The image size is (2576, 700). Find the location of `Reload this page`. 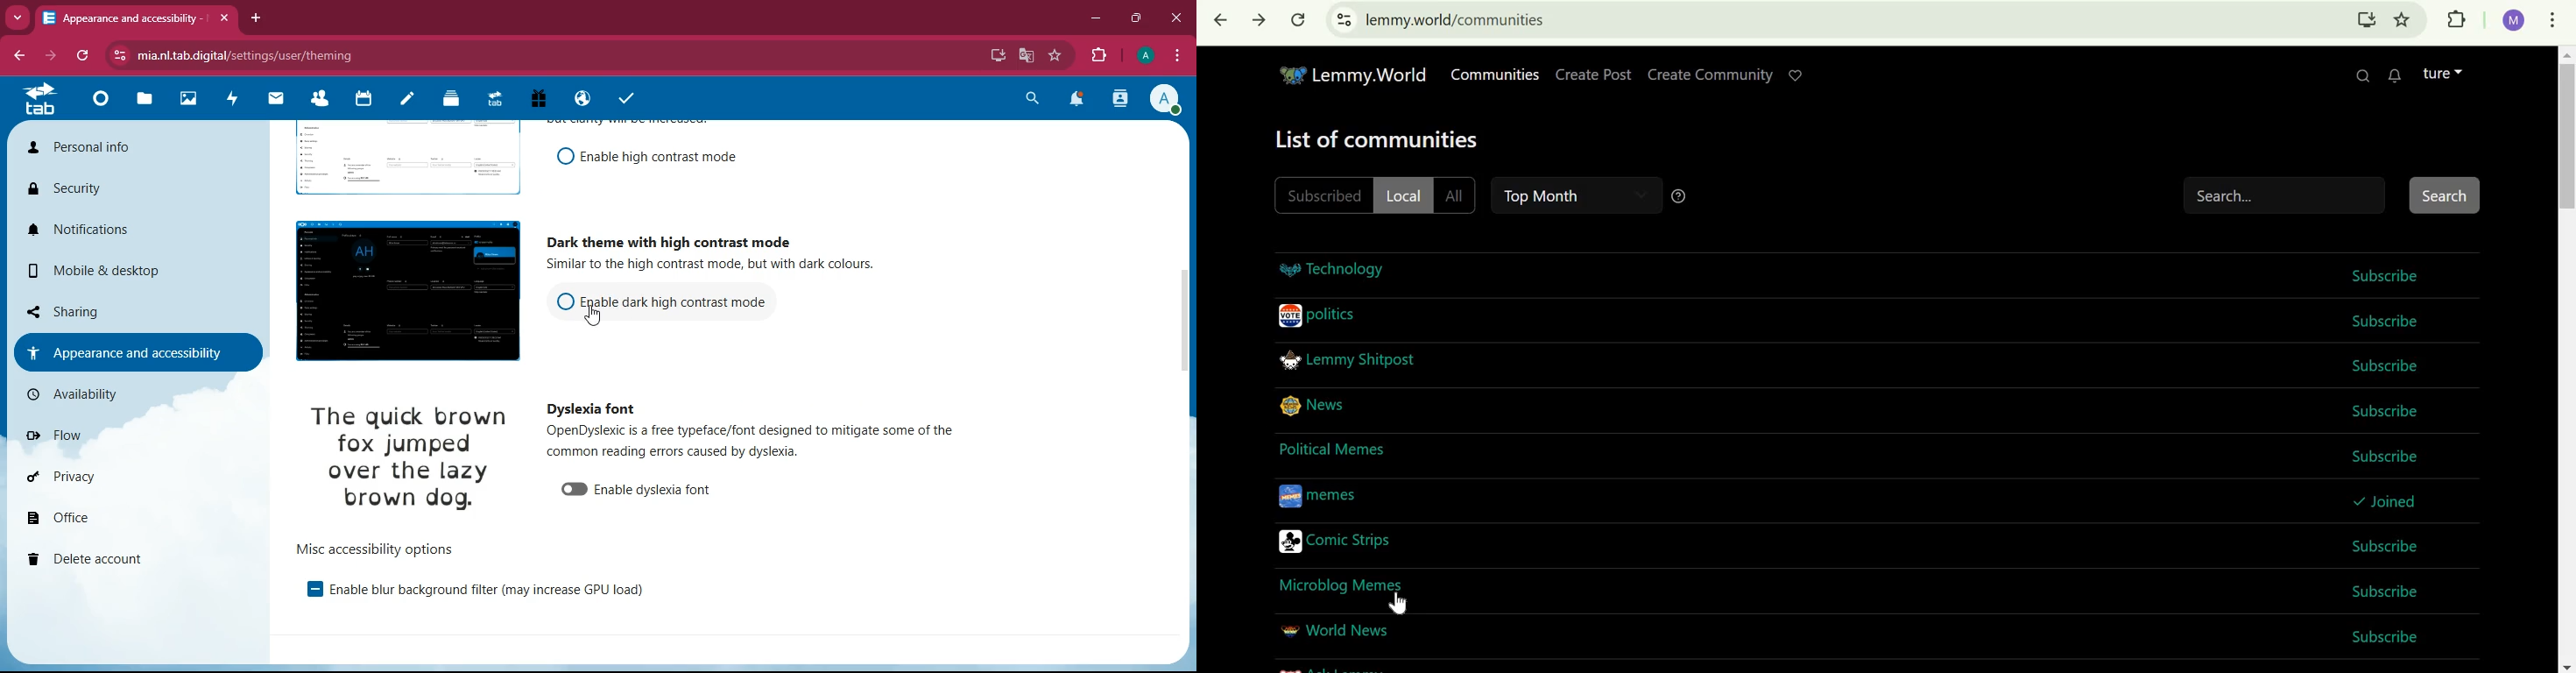

Reload this page is located at coordinates (1299, 21).